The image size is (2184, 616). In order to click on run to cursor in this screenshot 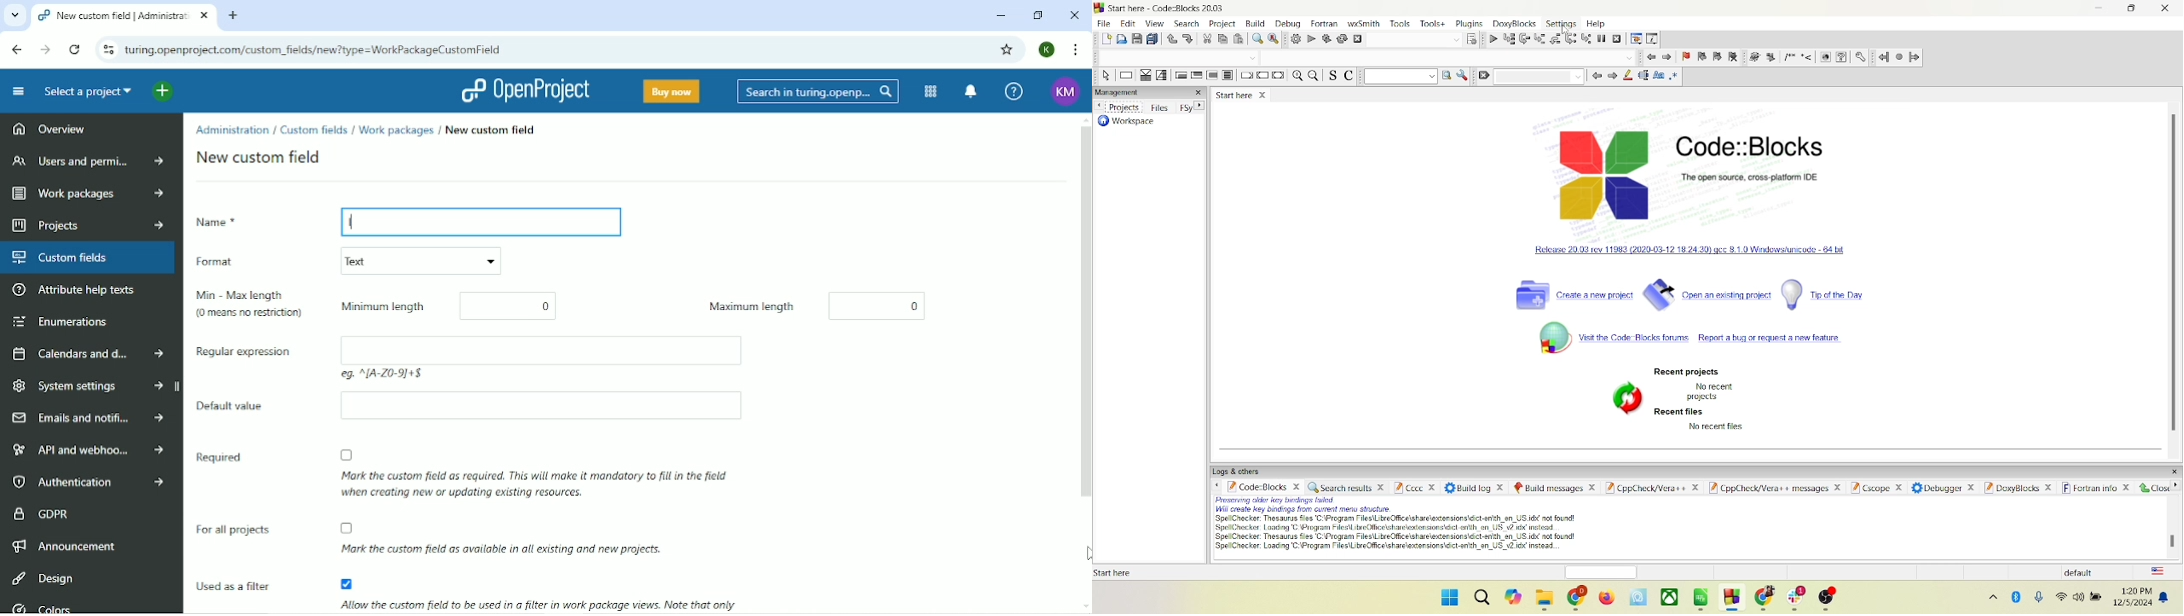, I will do `click(1510, 38)`.